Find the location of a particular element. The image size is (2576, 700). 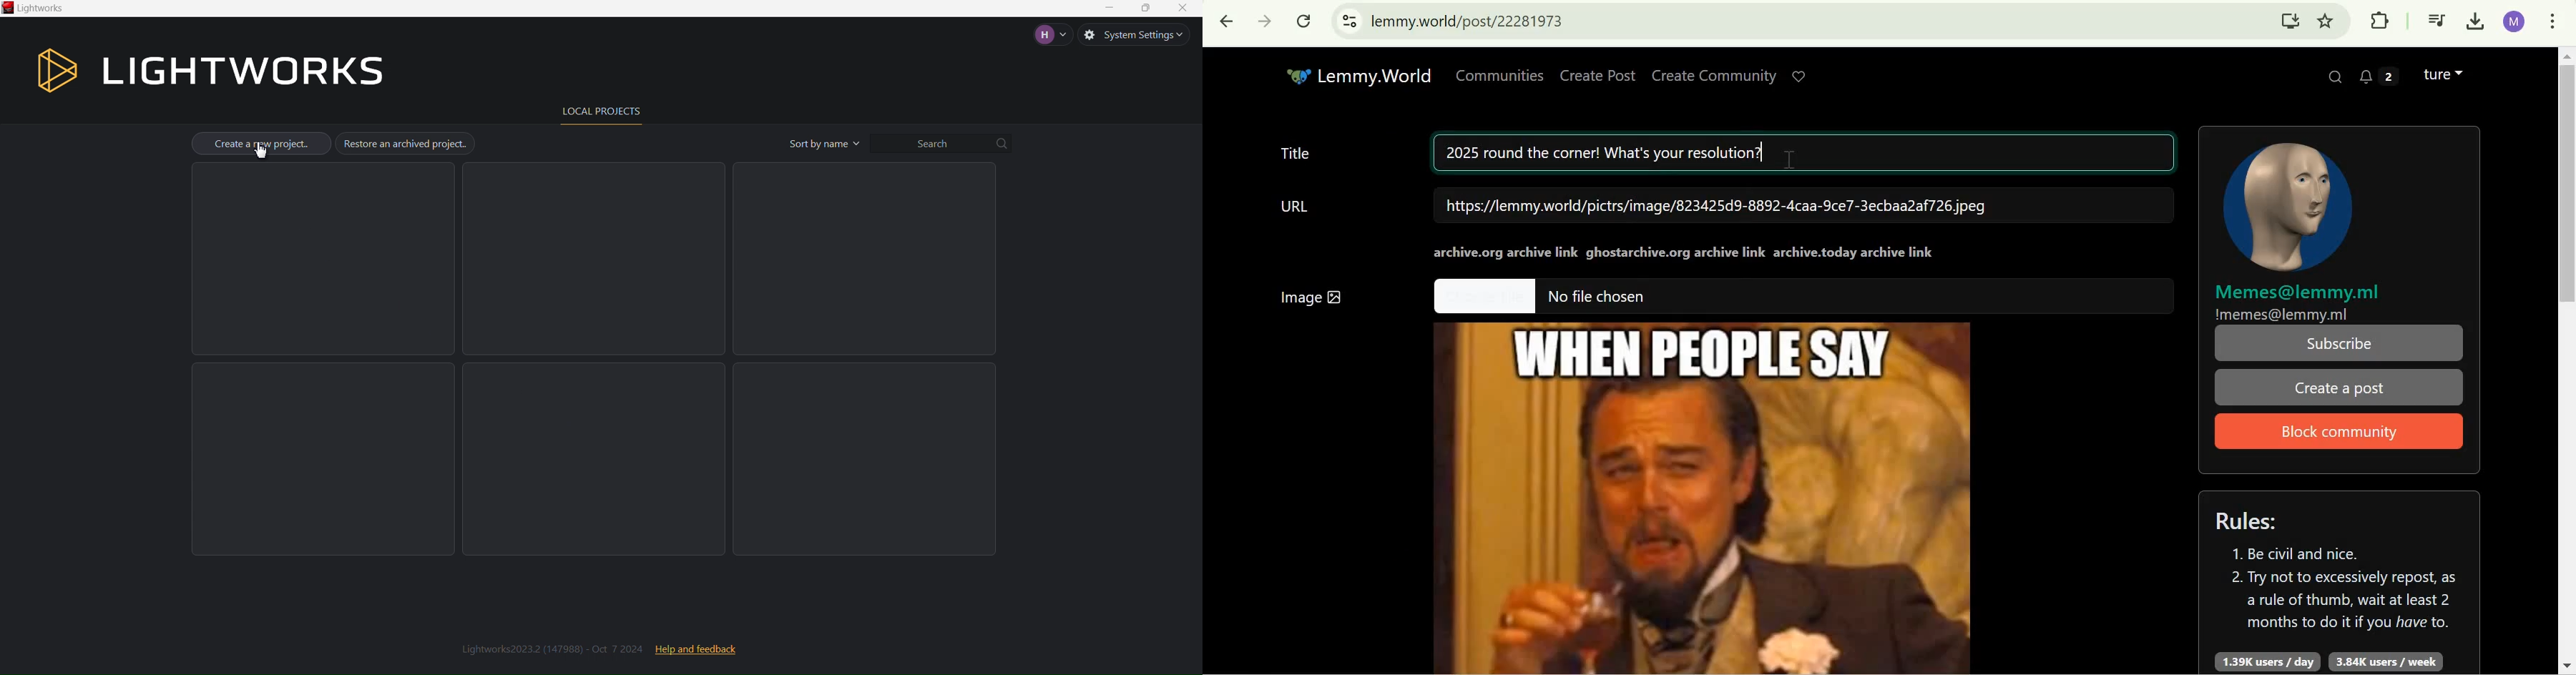

Search is located at coordinates (2336, 75).